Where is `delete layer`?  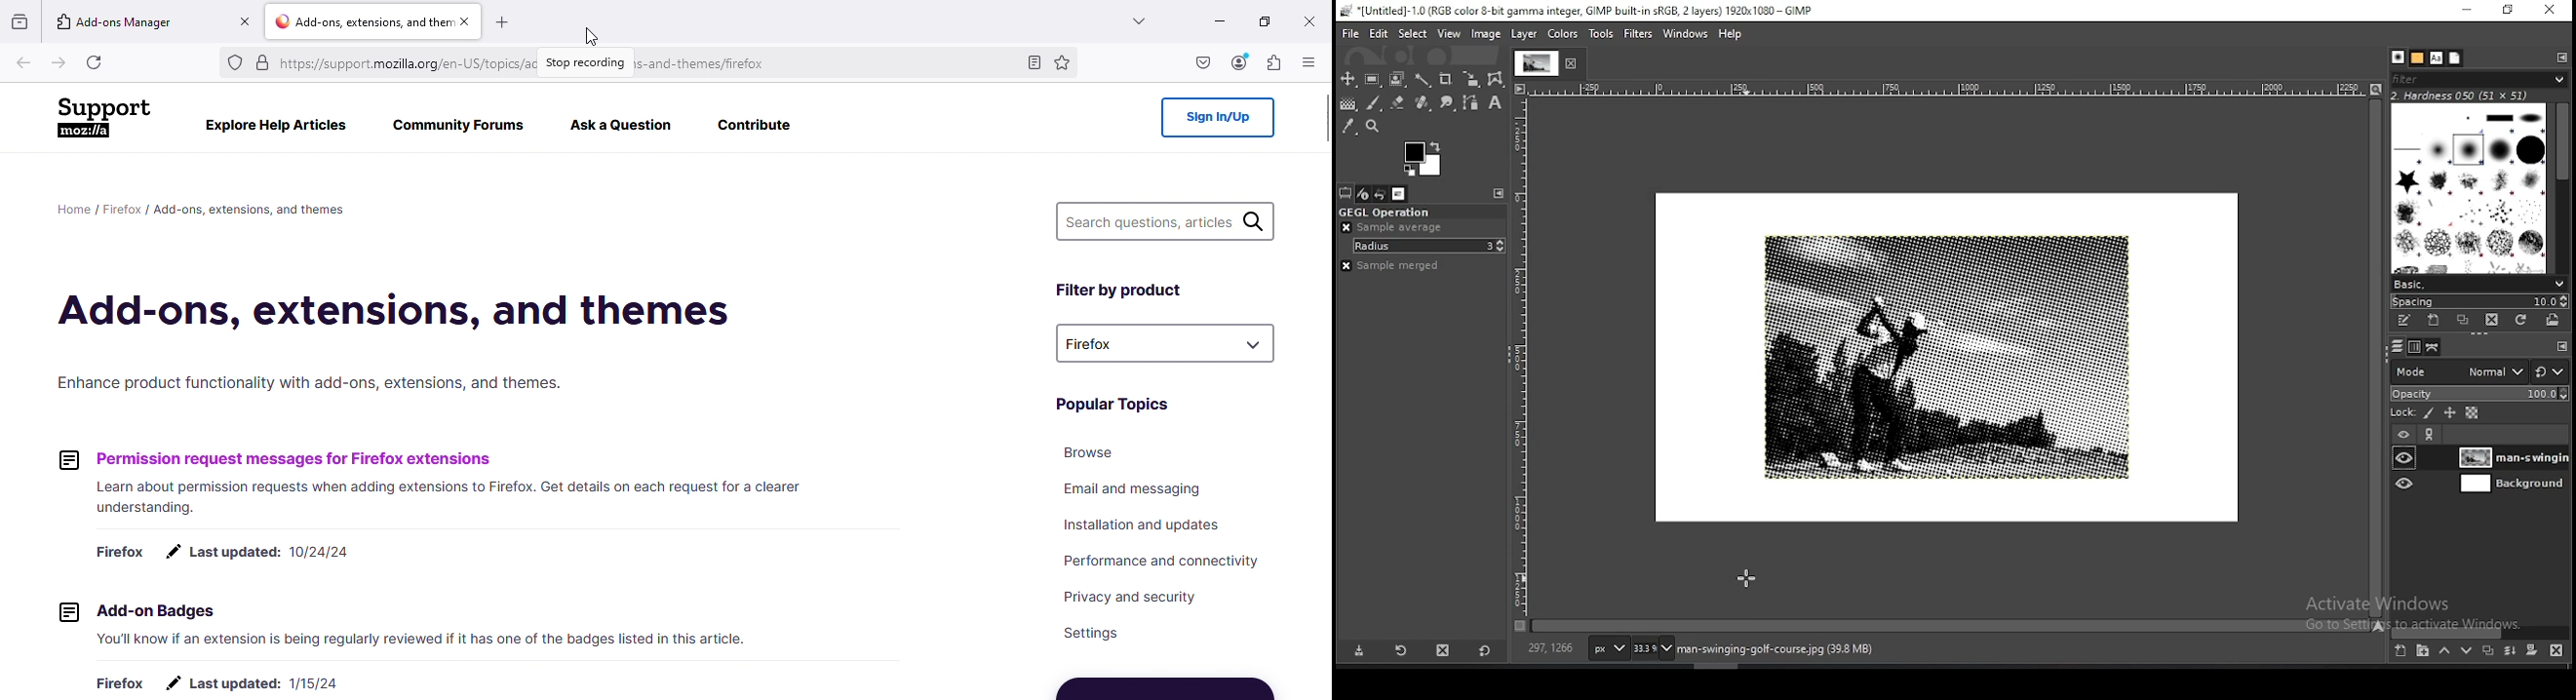 delete layer is located at coordinates (2561, 650).